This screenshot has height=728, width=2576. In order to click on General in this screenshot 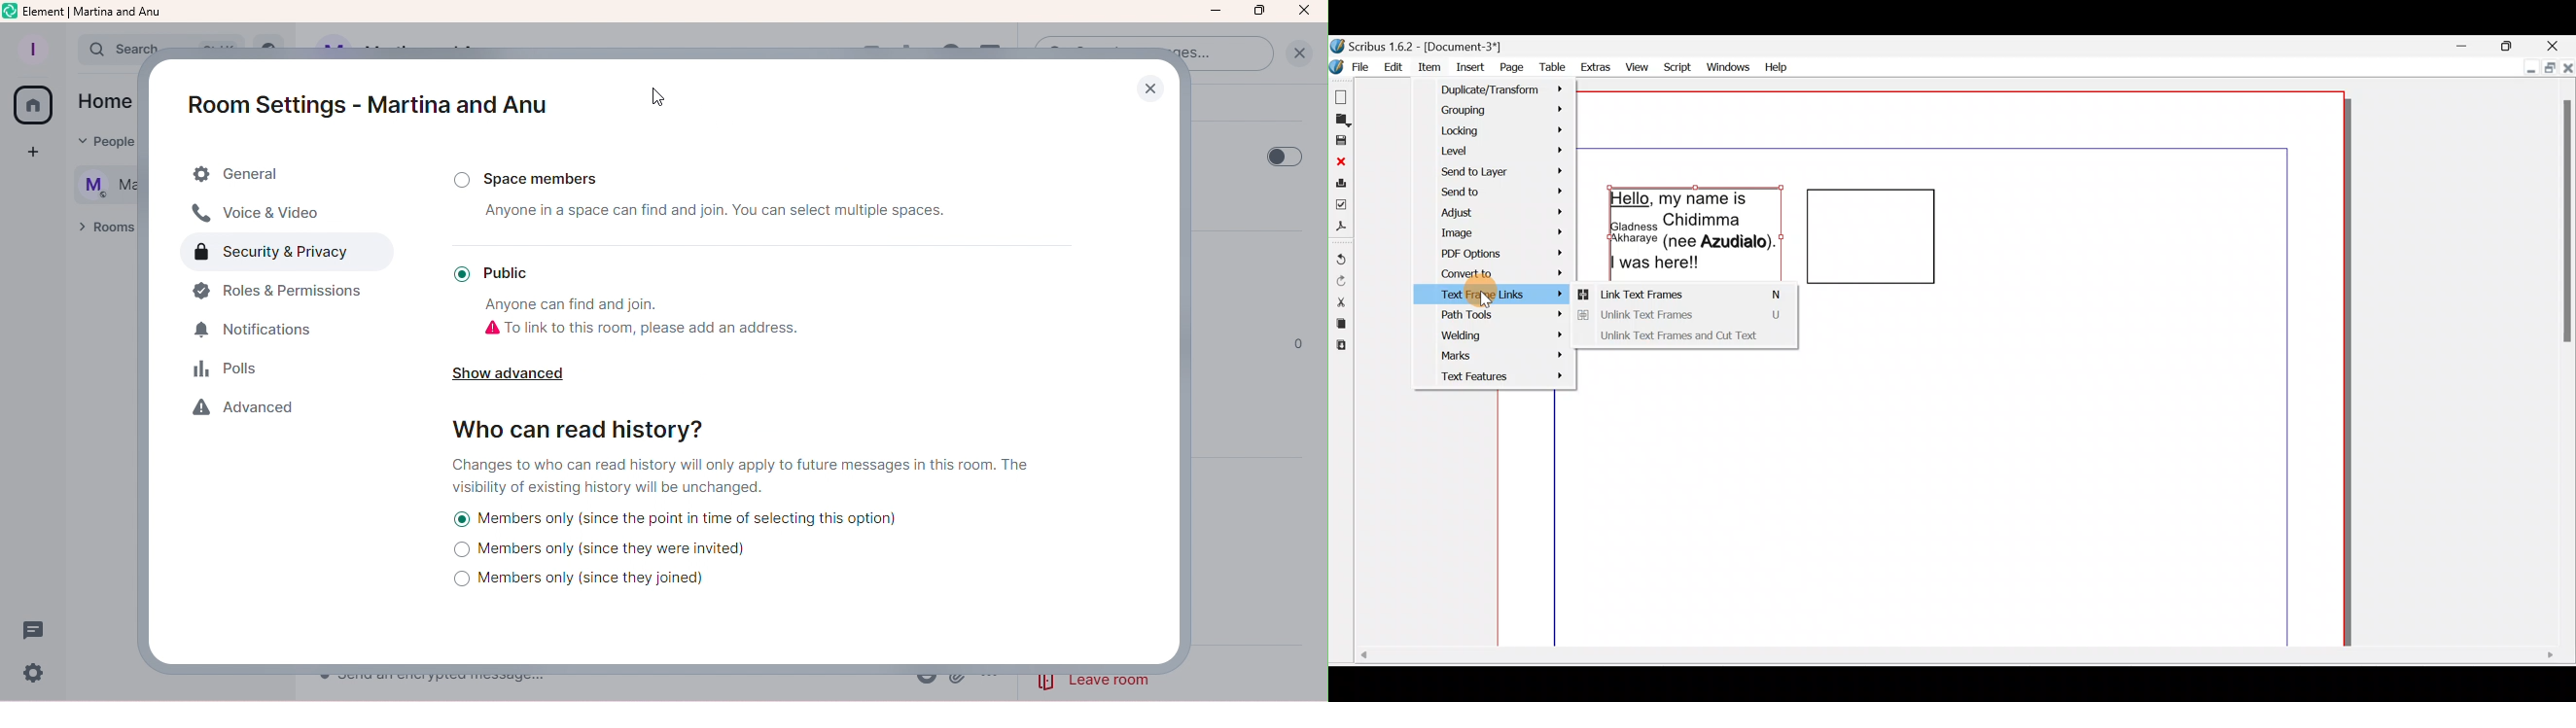, I will do `click(291, 175)`.